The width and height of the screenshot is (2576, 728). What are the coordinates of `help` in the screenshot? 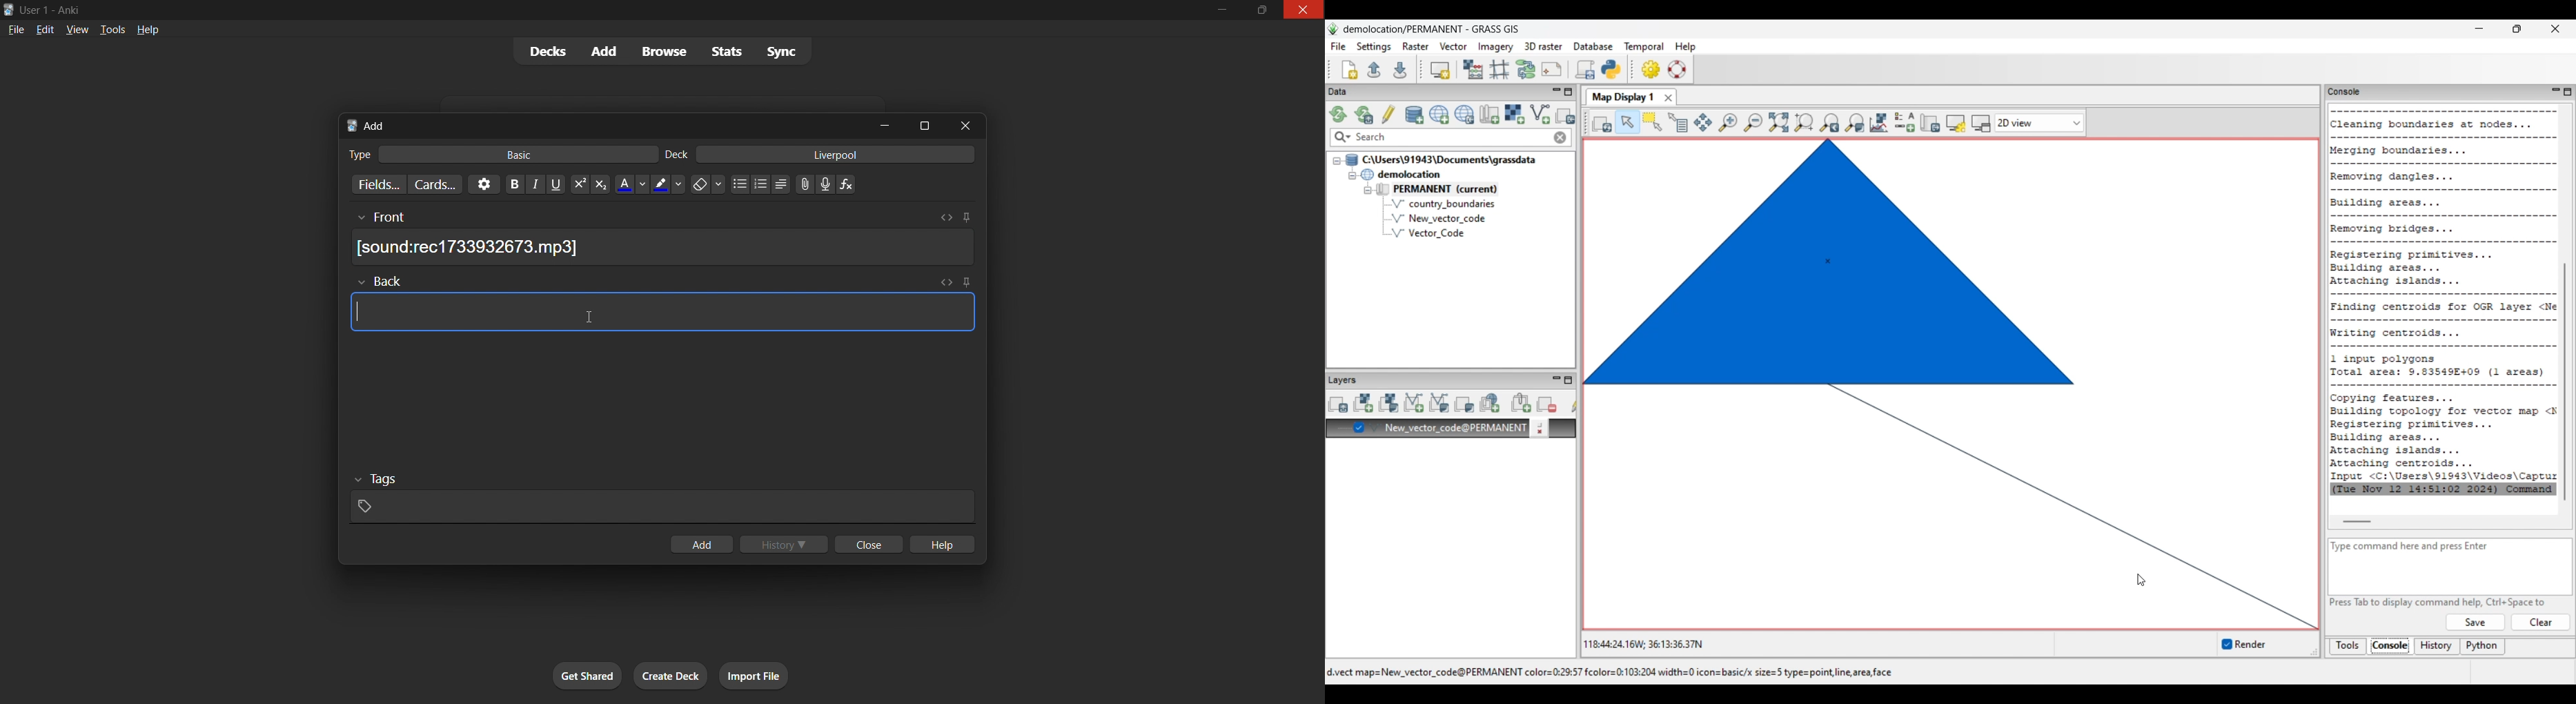 It's located at (146, 28).